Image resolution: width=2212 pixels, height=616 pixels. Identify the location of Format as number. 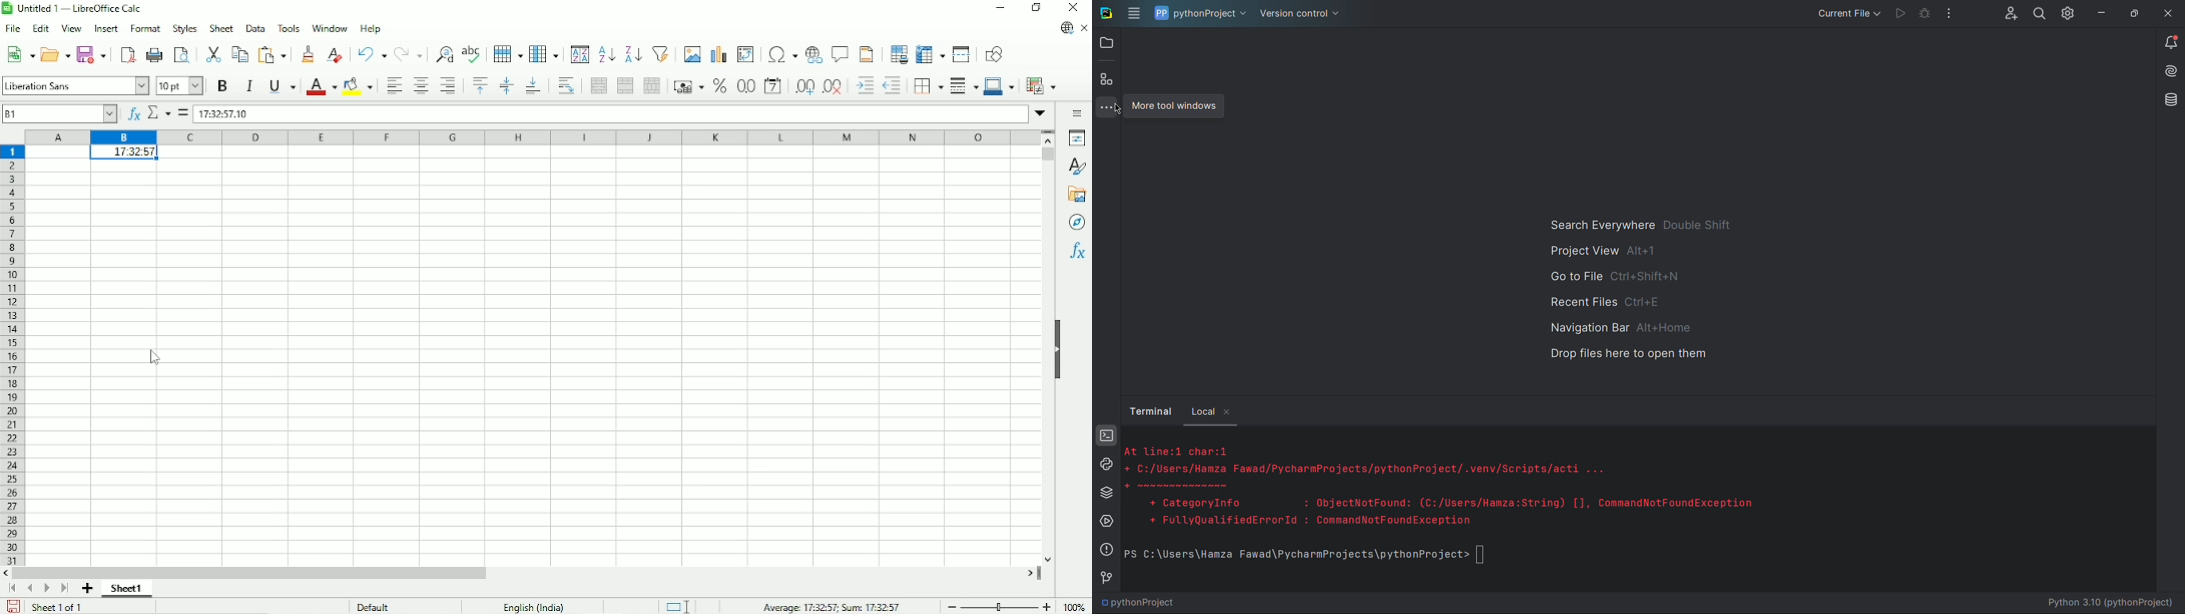
(745, 85).